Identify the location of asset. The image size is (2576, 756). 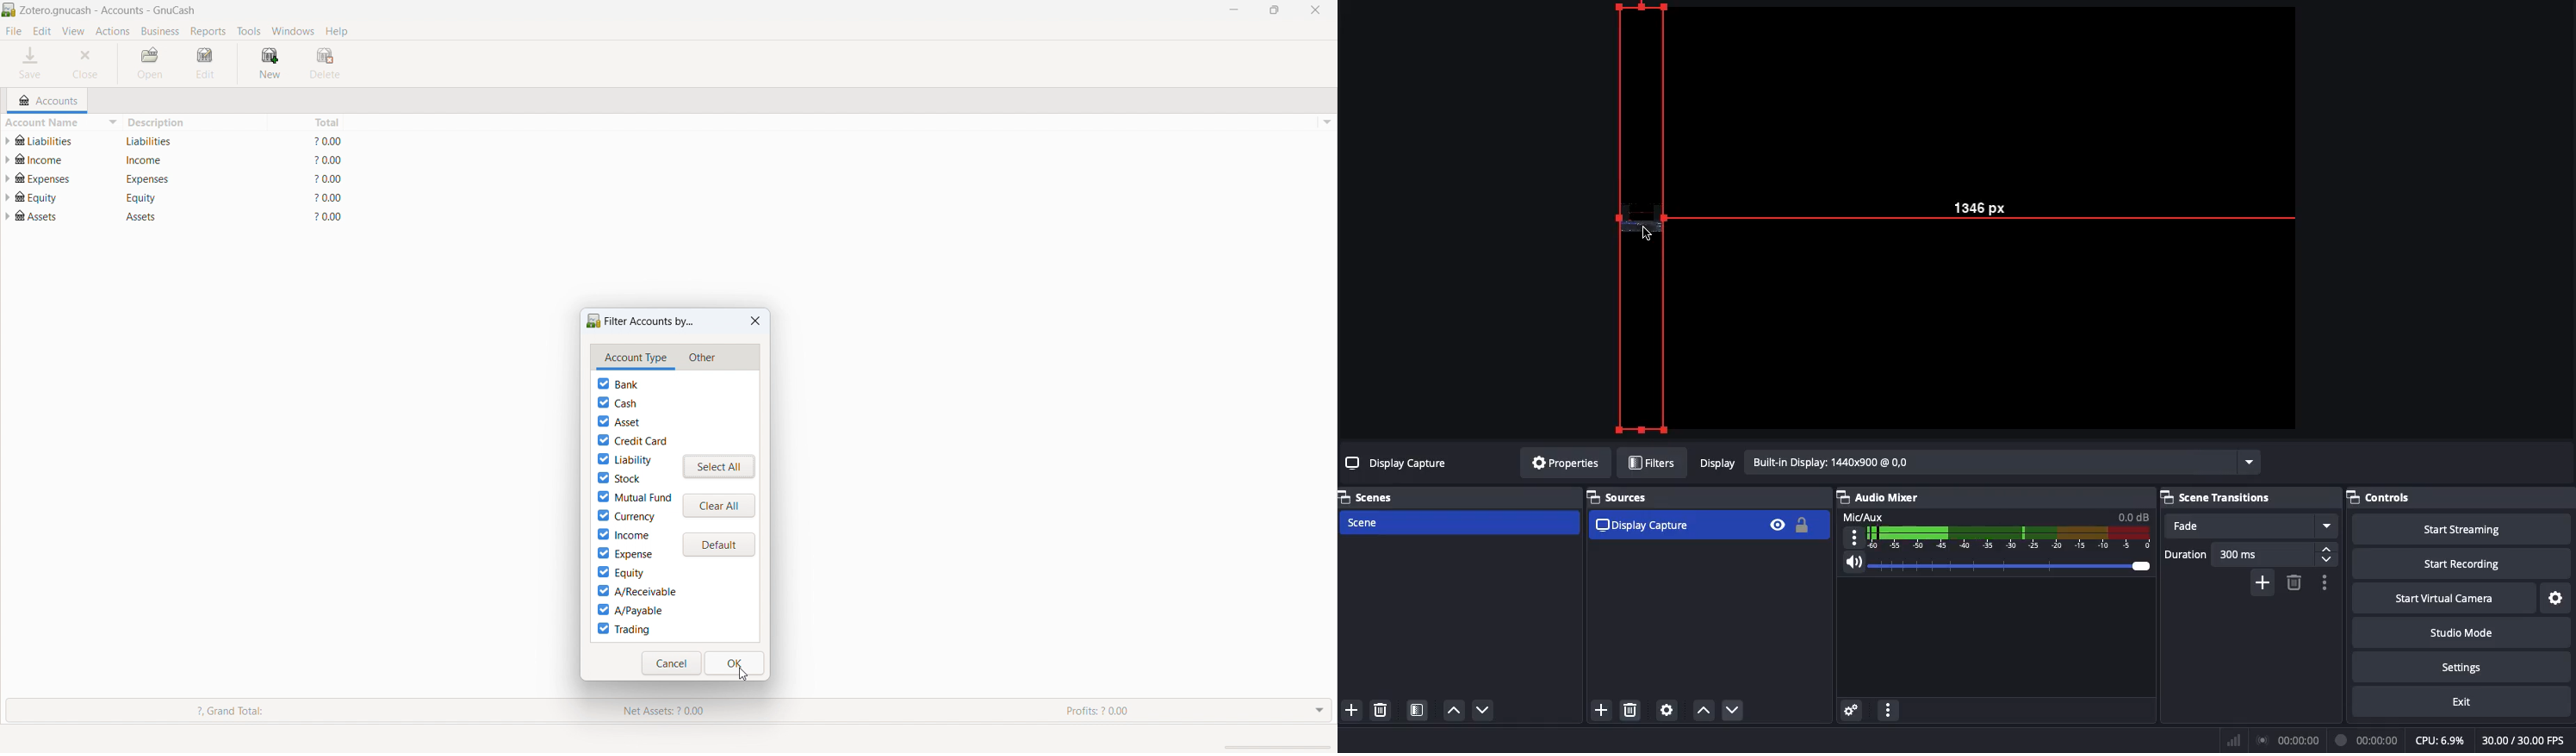
(619, 421).